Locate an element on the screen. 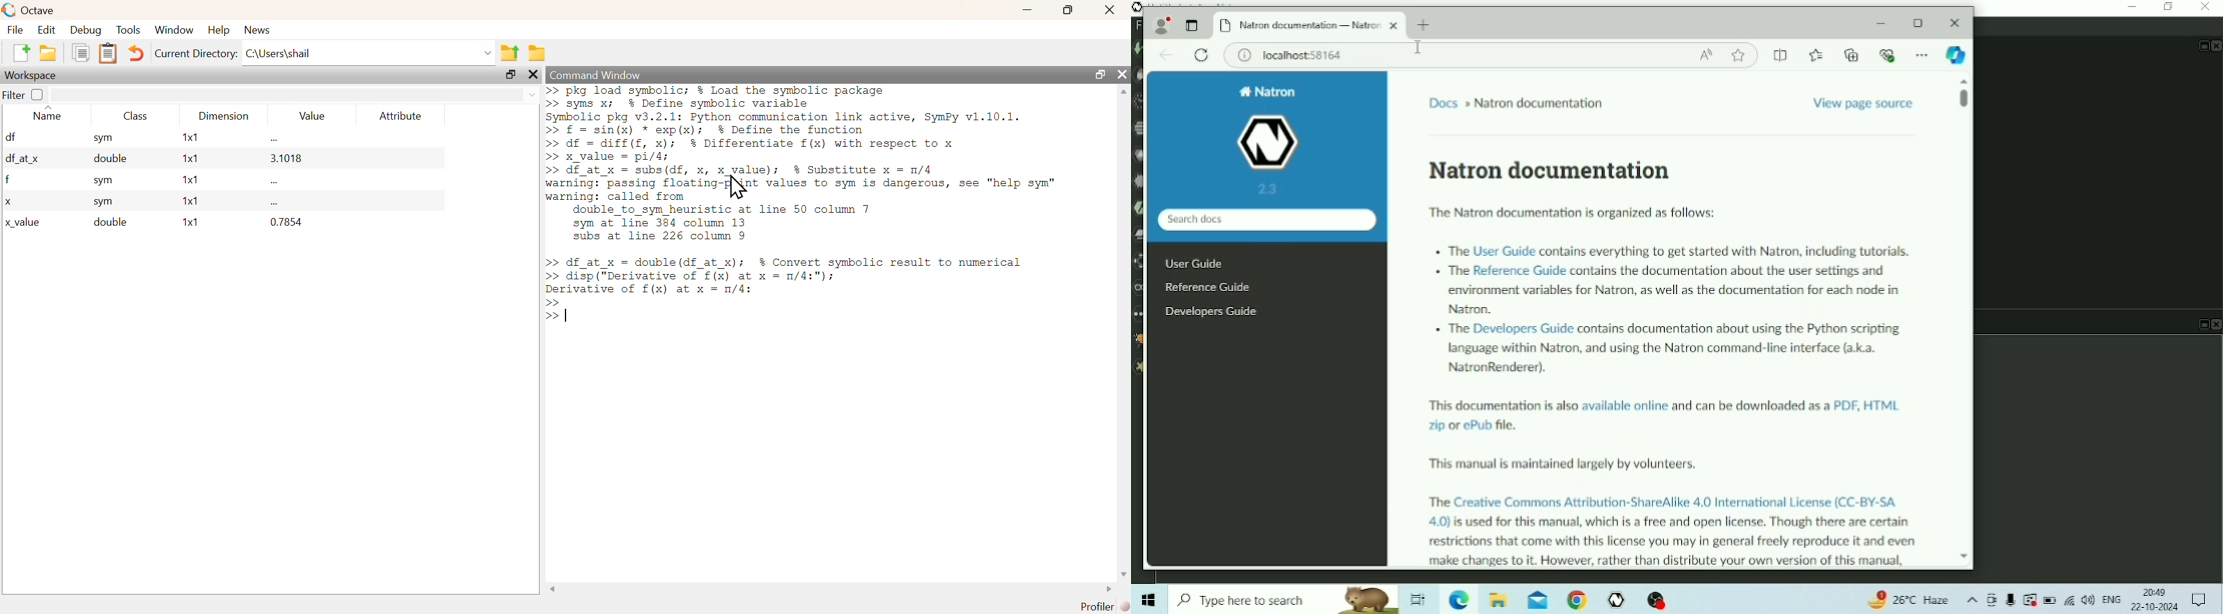 The width and height of the screenshot is (2240, 616). Cursor is located at coordinates (735, 186).